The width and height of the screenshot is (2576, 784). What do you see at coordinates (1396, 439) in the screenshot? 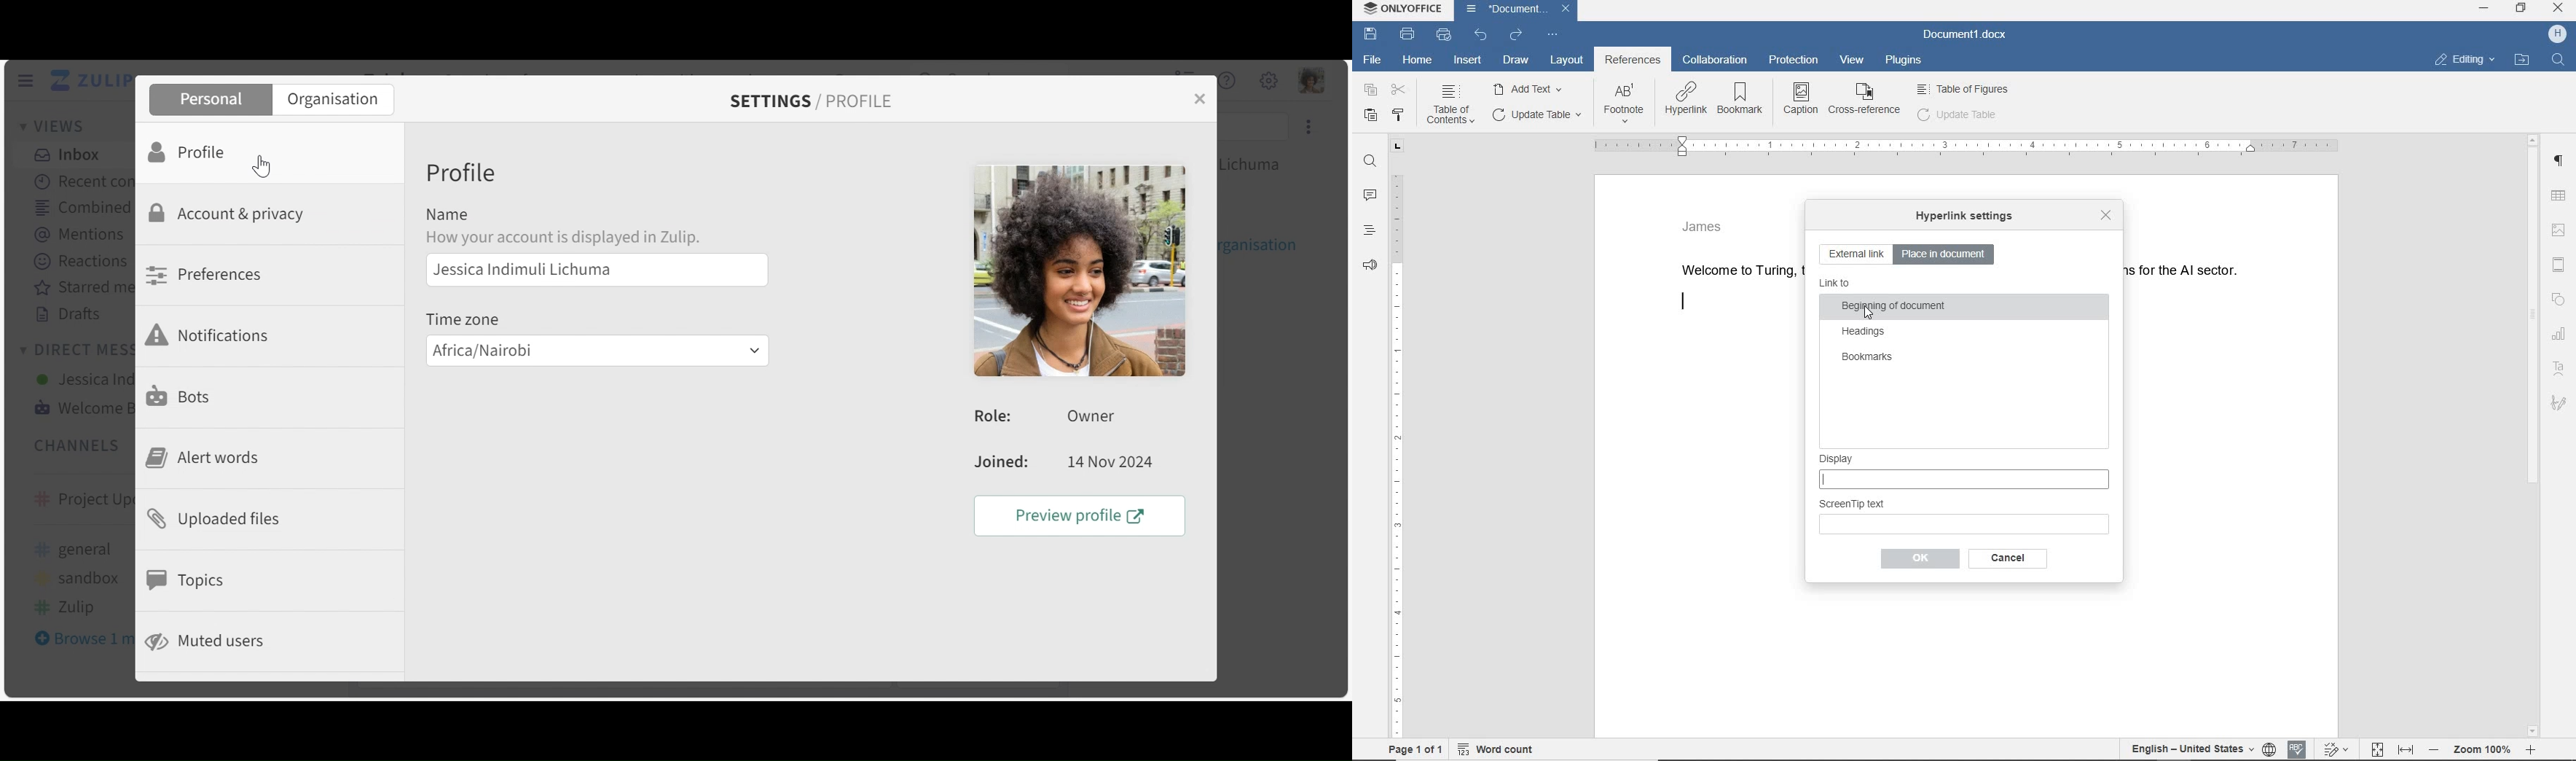
I see `ruler` at bounding box center [1396, 439].